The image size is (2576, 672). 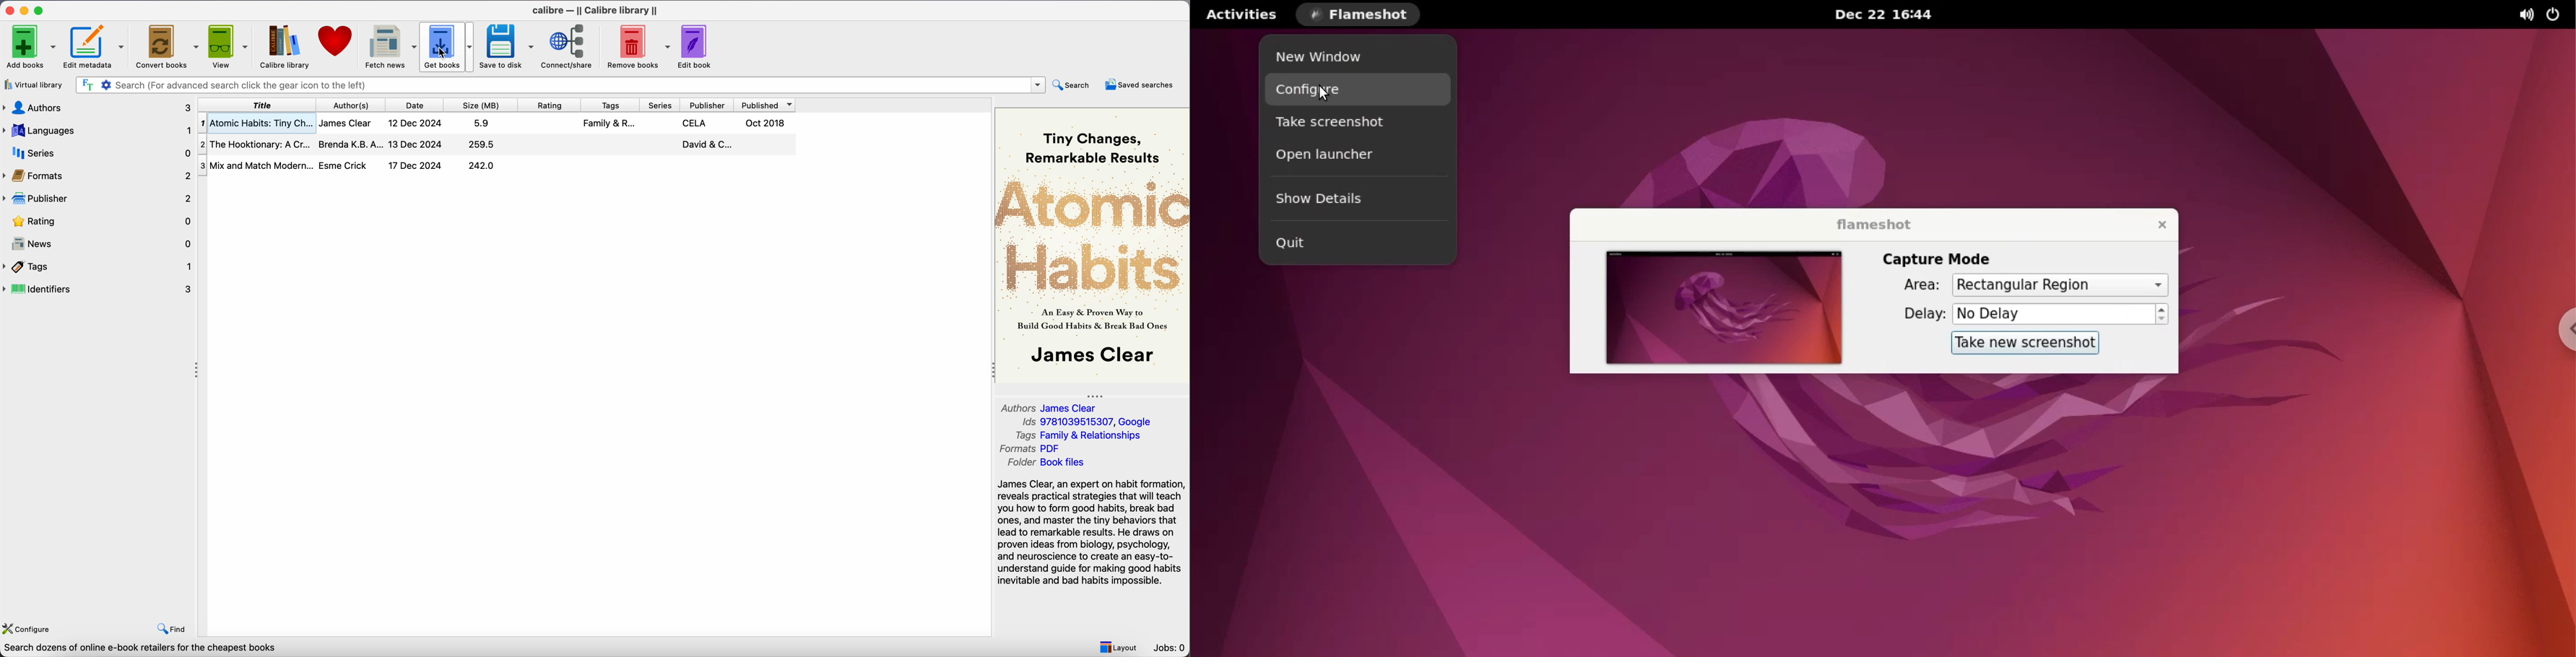 What do you see at coordinates (1078, 436) in the screenshot?
I see `Tags Family & Relationships` at bounding box center [1078, 436].